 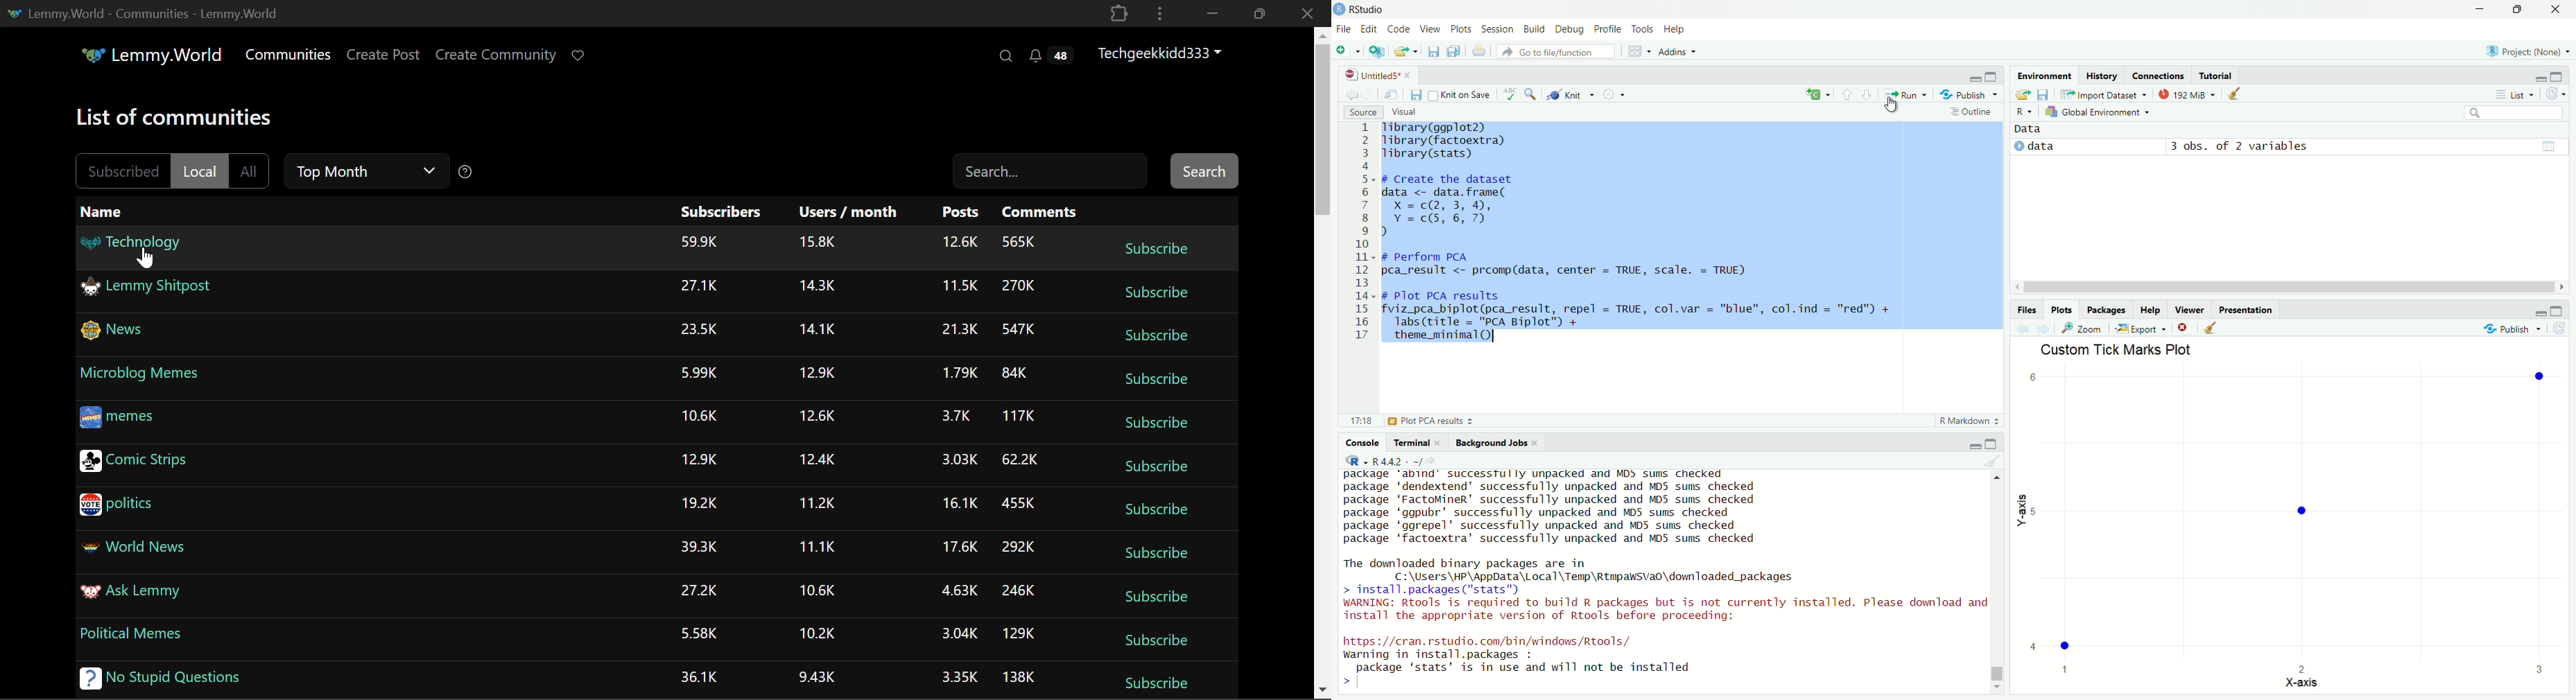 I want to click on custom tick marks plot, so click(x=2294, y=519).